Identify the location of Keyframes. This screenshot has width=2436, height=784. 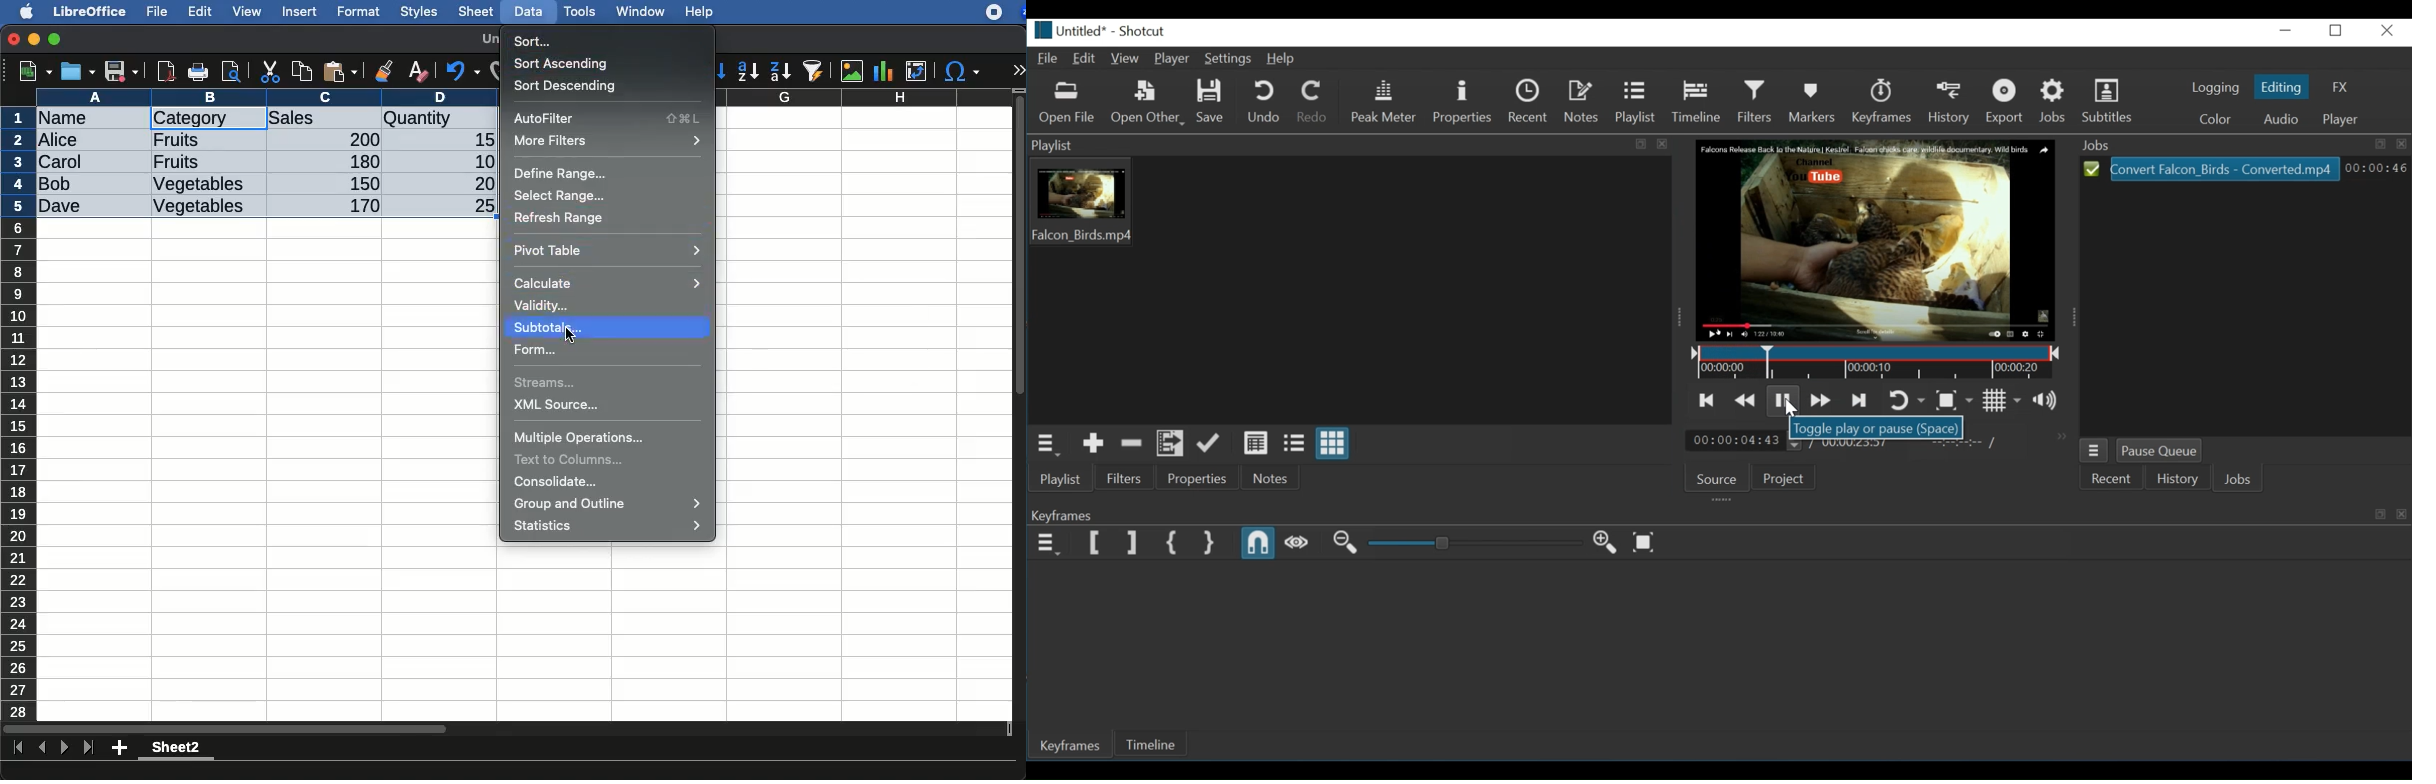
(1721, 514).